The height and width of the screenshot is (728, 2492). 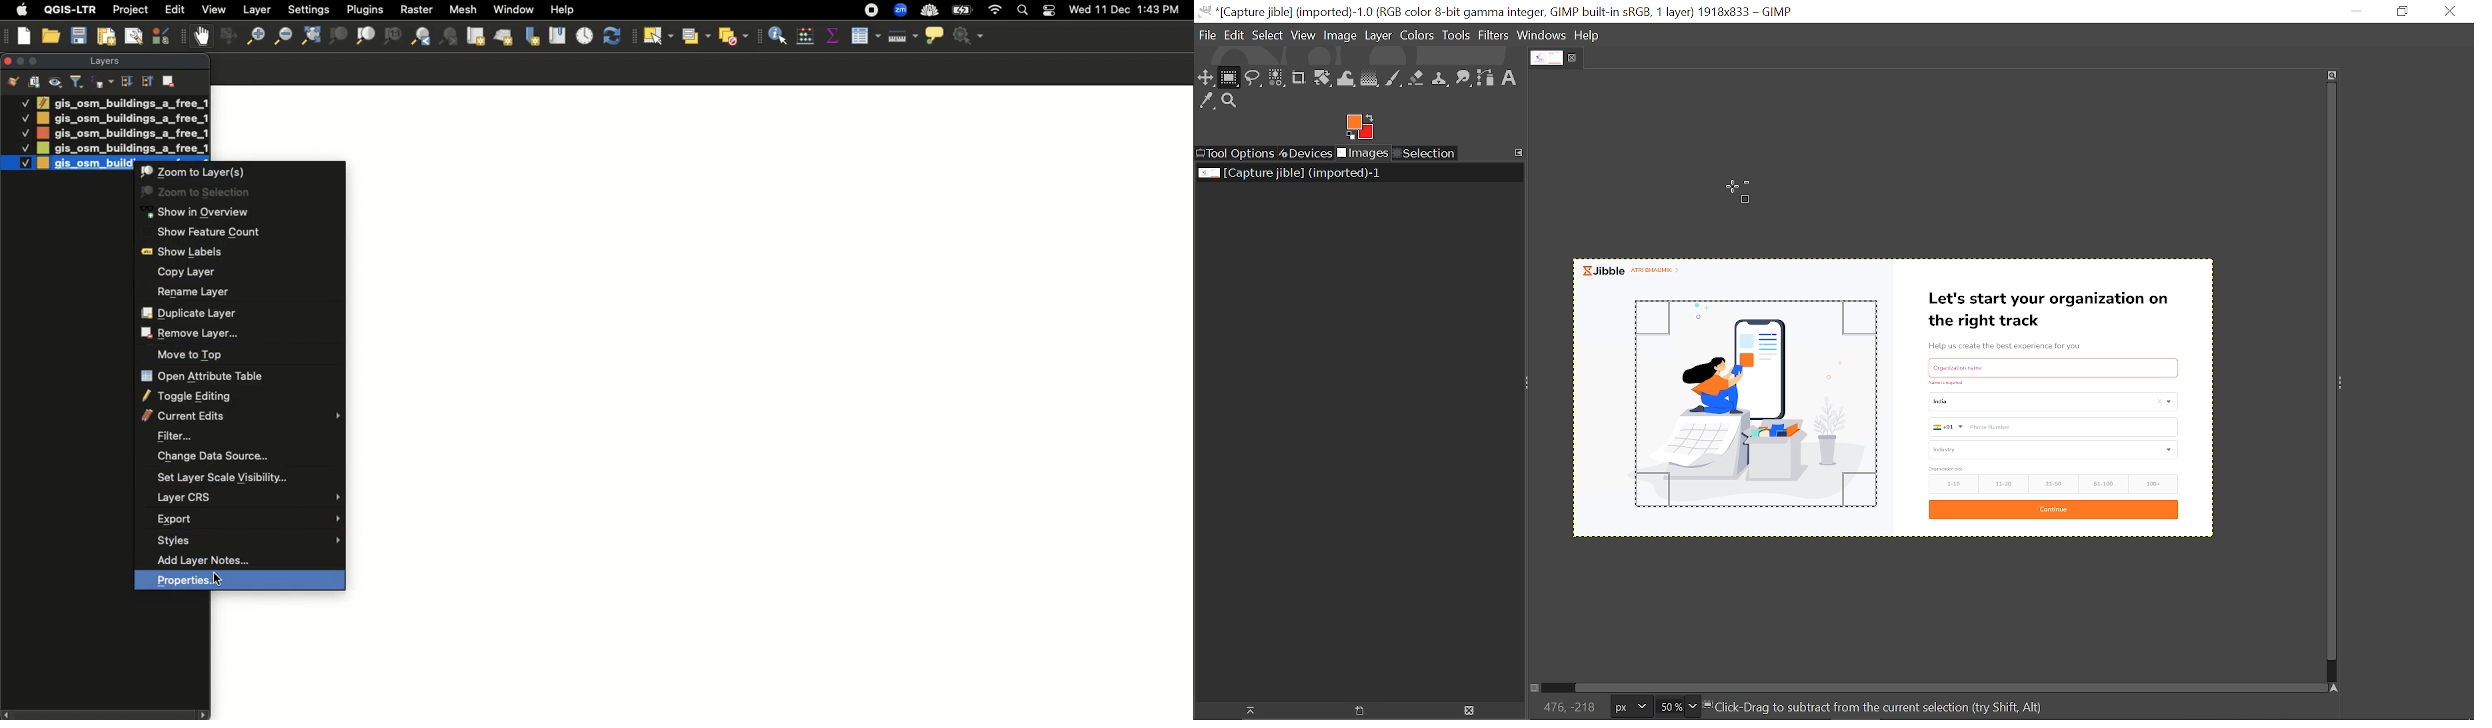 I want to click on gis_osm_buildings_a_free_1, so click(x=122, y=133).